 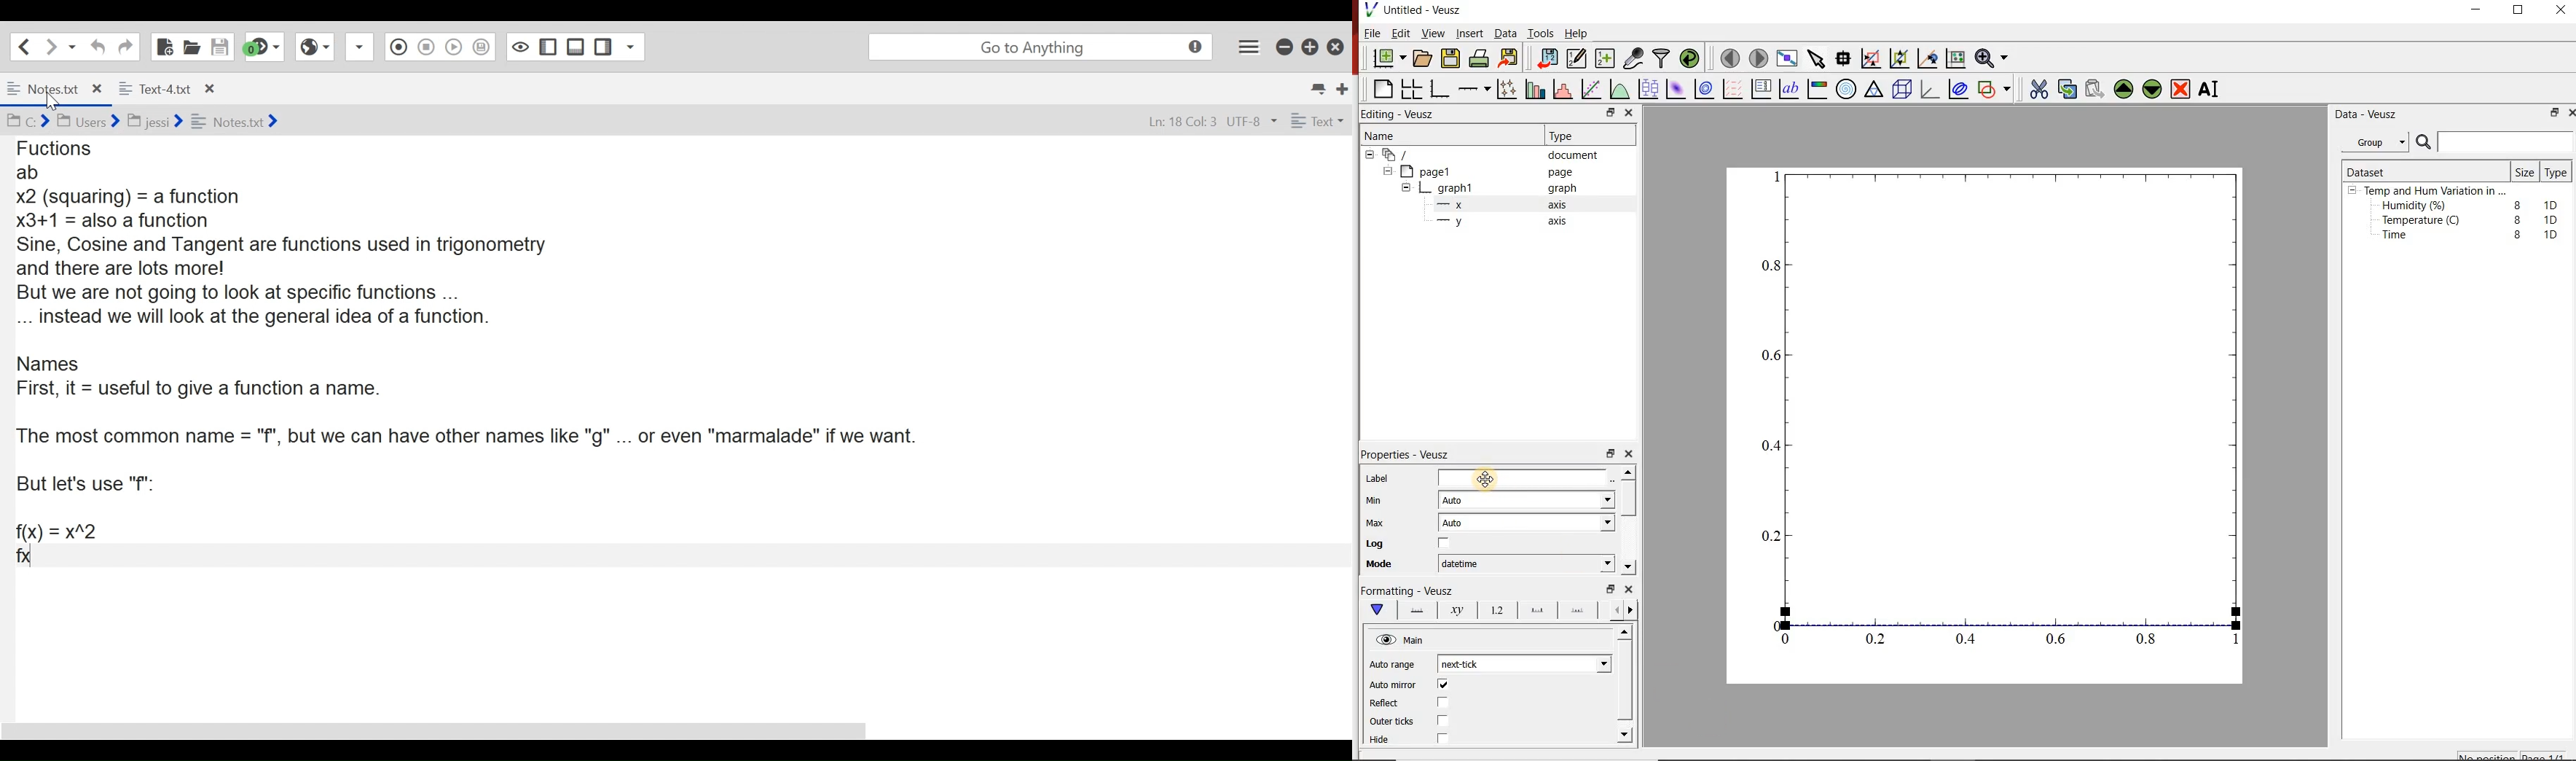 I want to click on plot box plots, so click(x=1649, y=90).